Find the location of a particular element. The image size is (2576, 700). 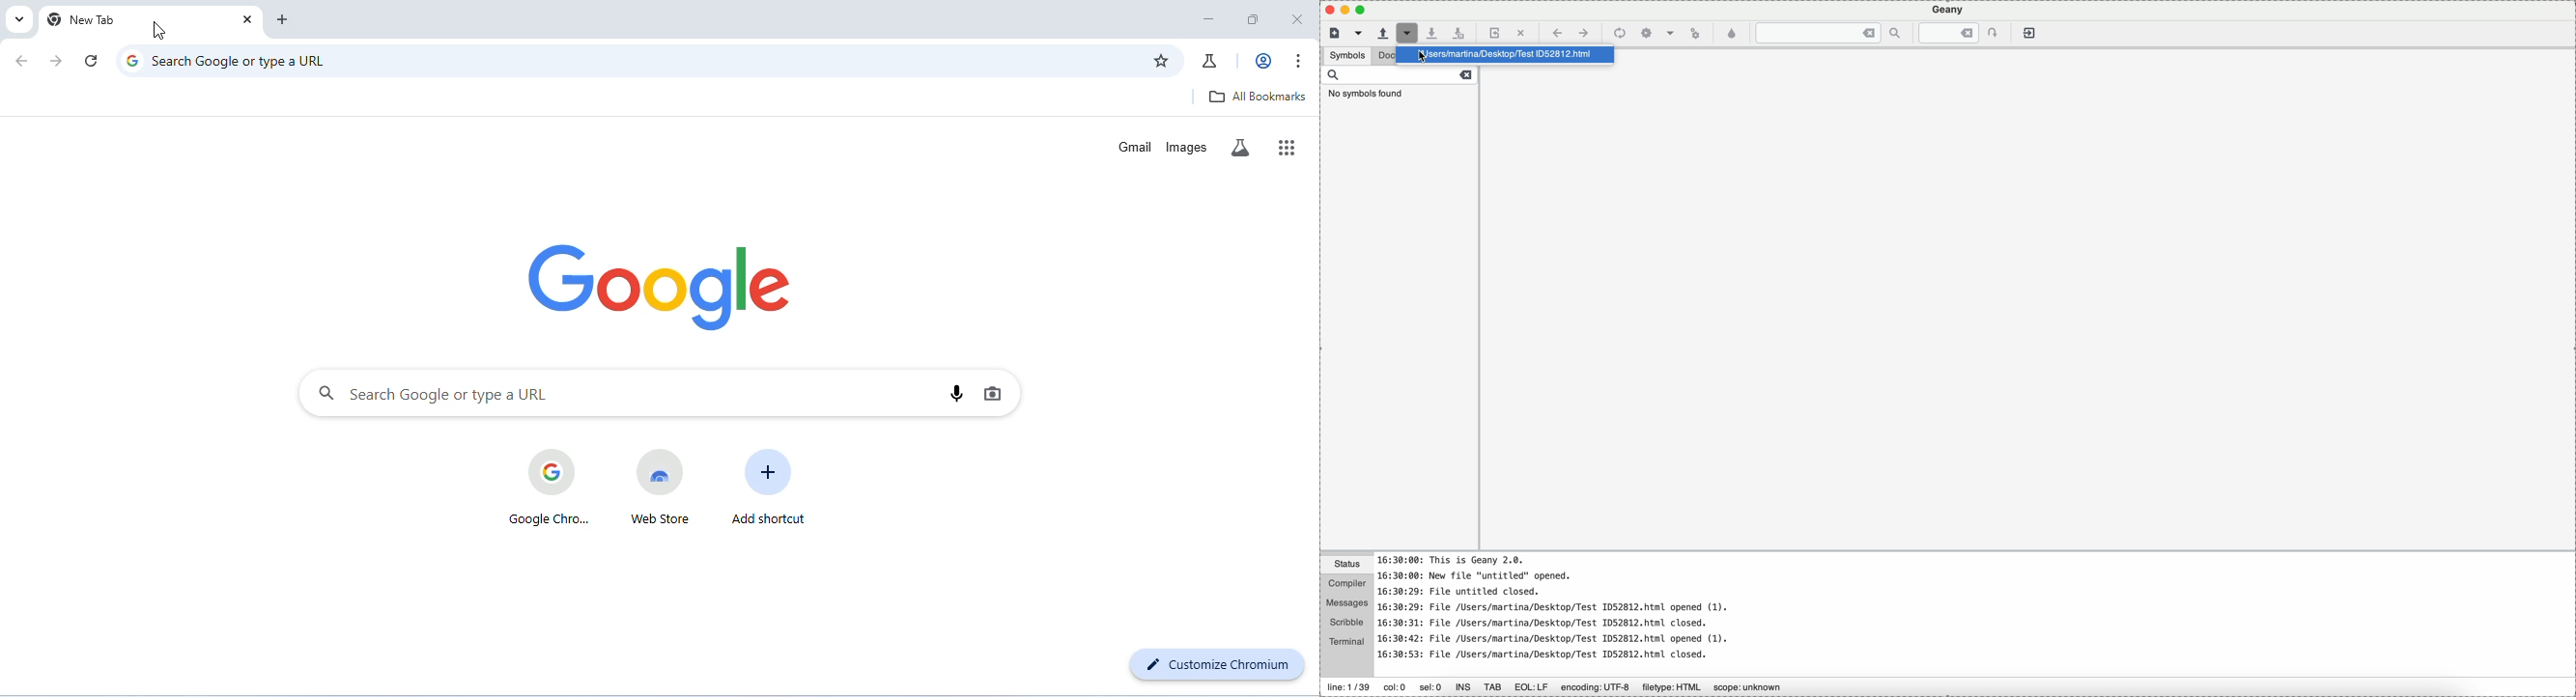

save the current file is located at coordinates (1436, 32).